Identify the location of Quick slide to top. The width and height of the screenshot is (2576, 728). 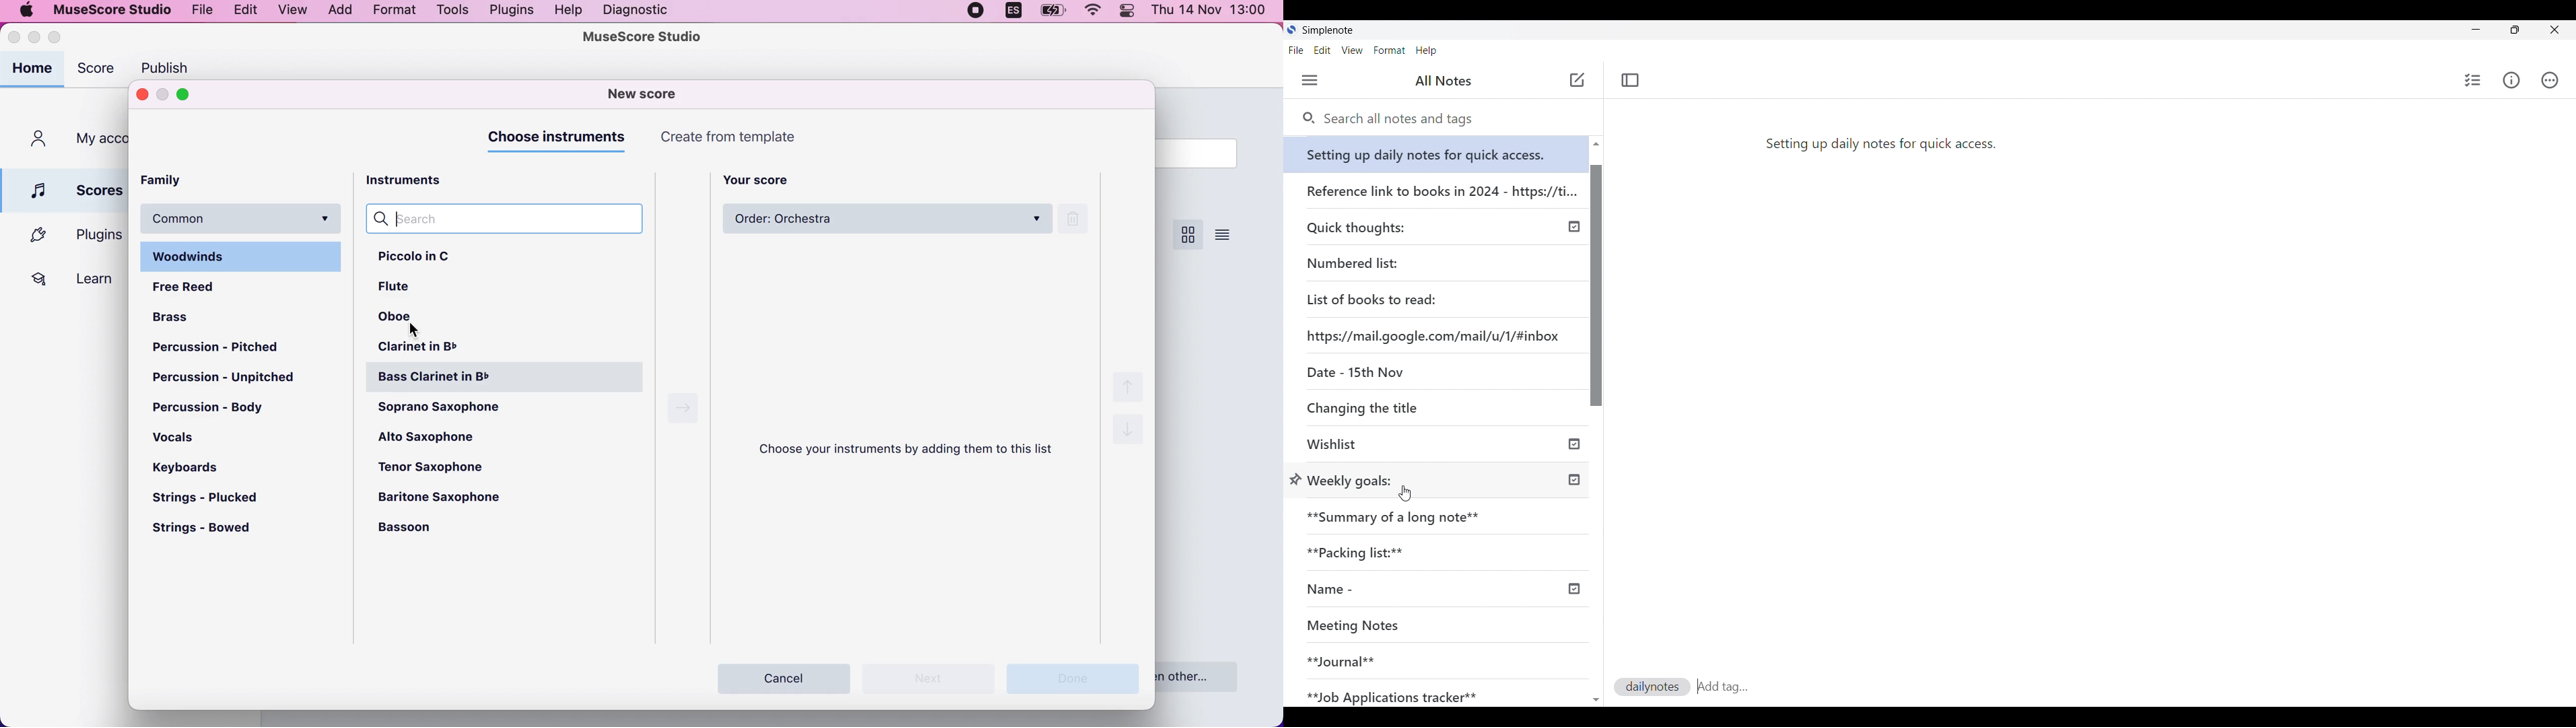
(1596, 144).